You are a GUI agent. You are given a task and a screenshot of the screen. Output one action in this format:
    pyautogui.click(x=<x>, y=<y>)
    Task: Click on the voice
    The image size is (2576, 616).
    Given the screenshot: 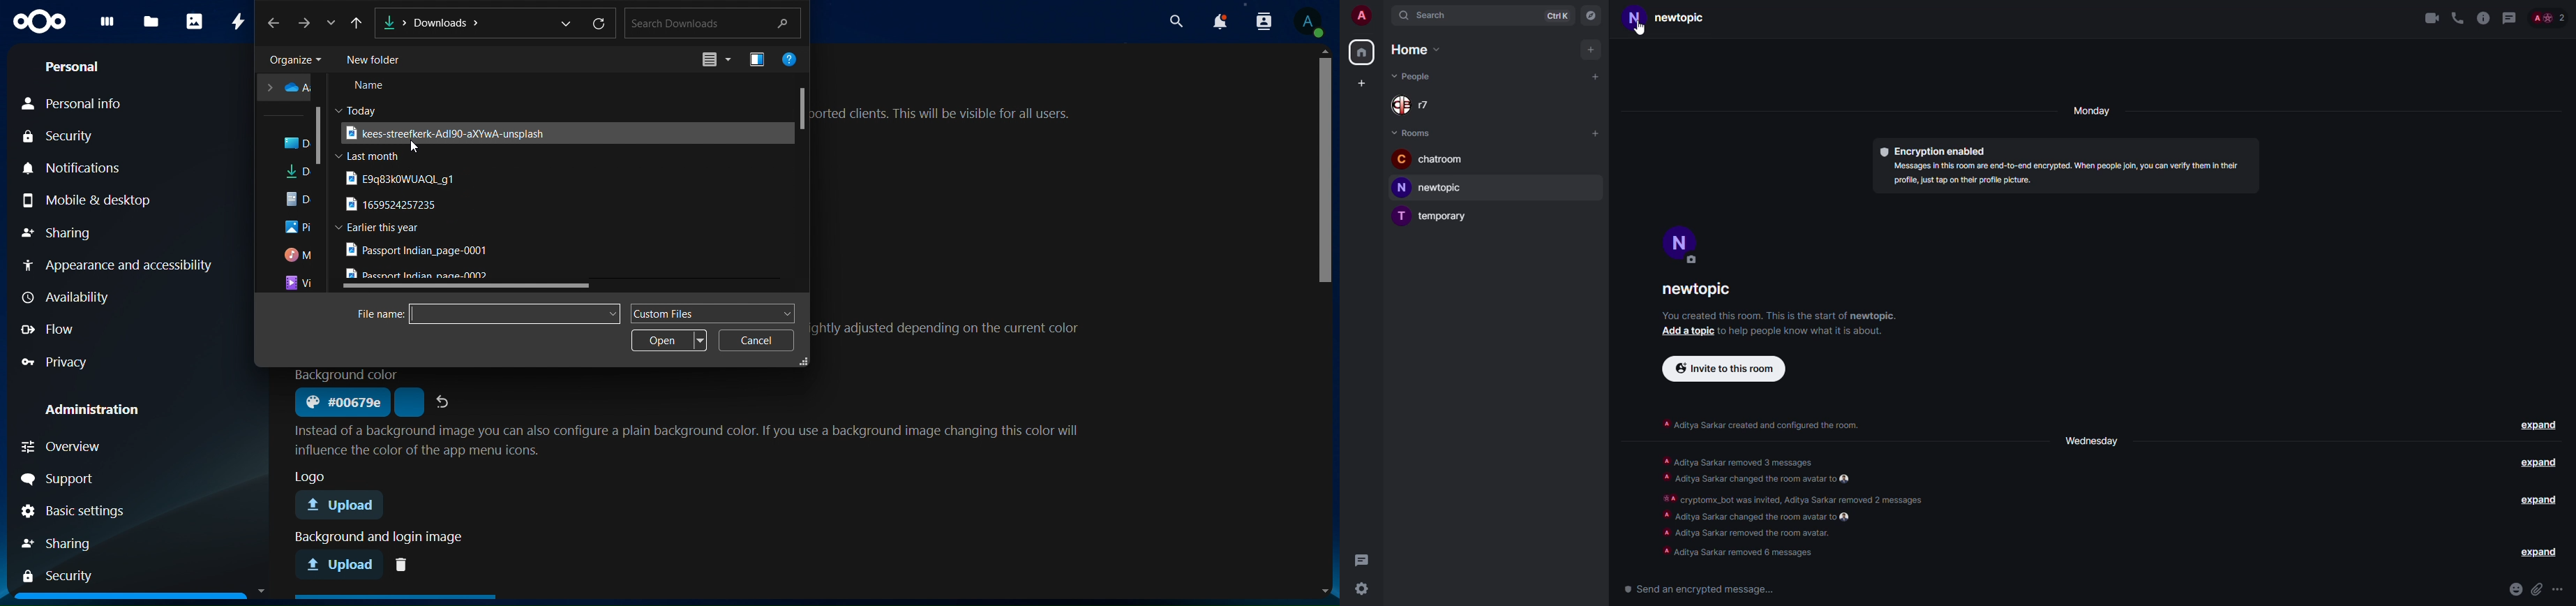 What is the action you would take?
    pyautogui.click(x=2458, y=19)
    